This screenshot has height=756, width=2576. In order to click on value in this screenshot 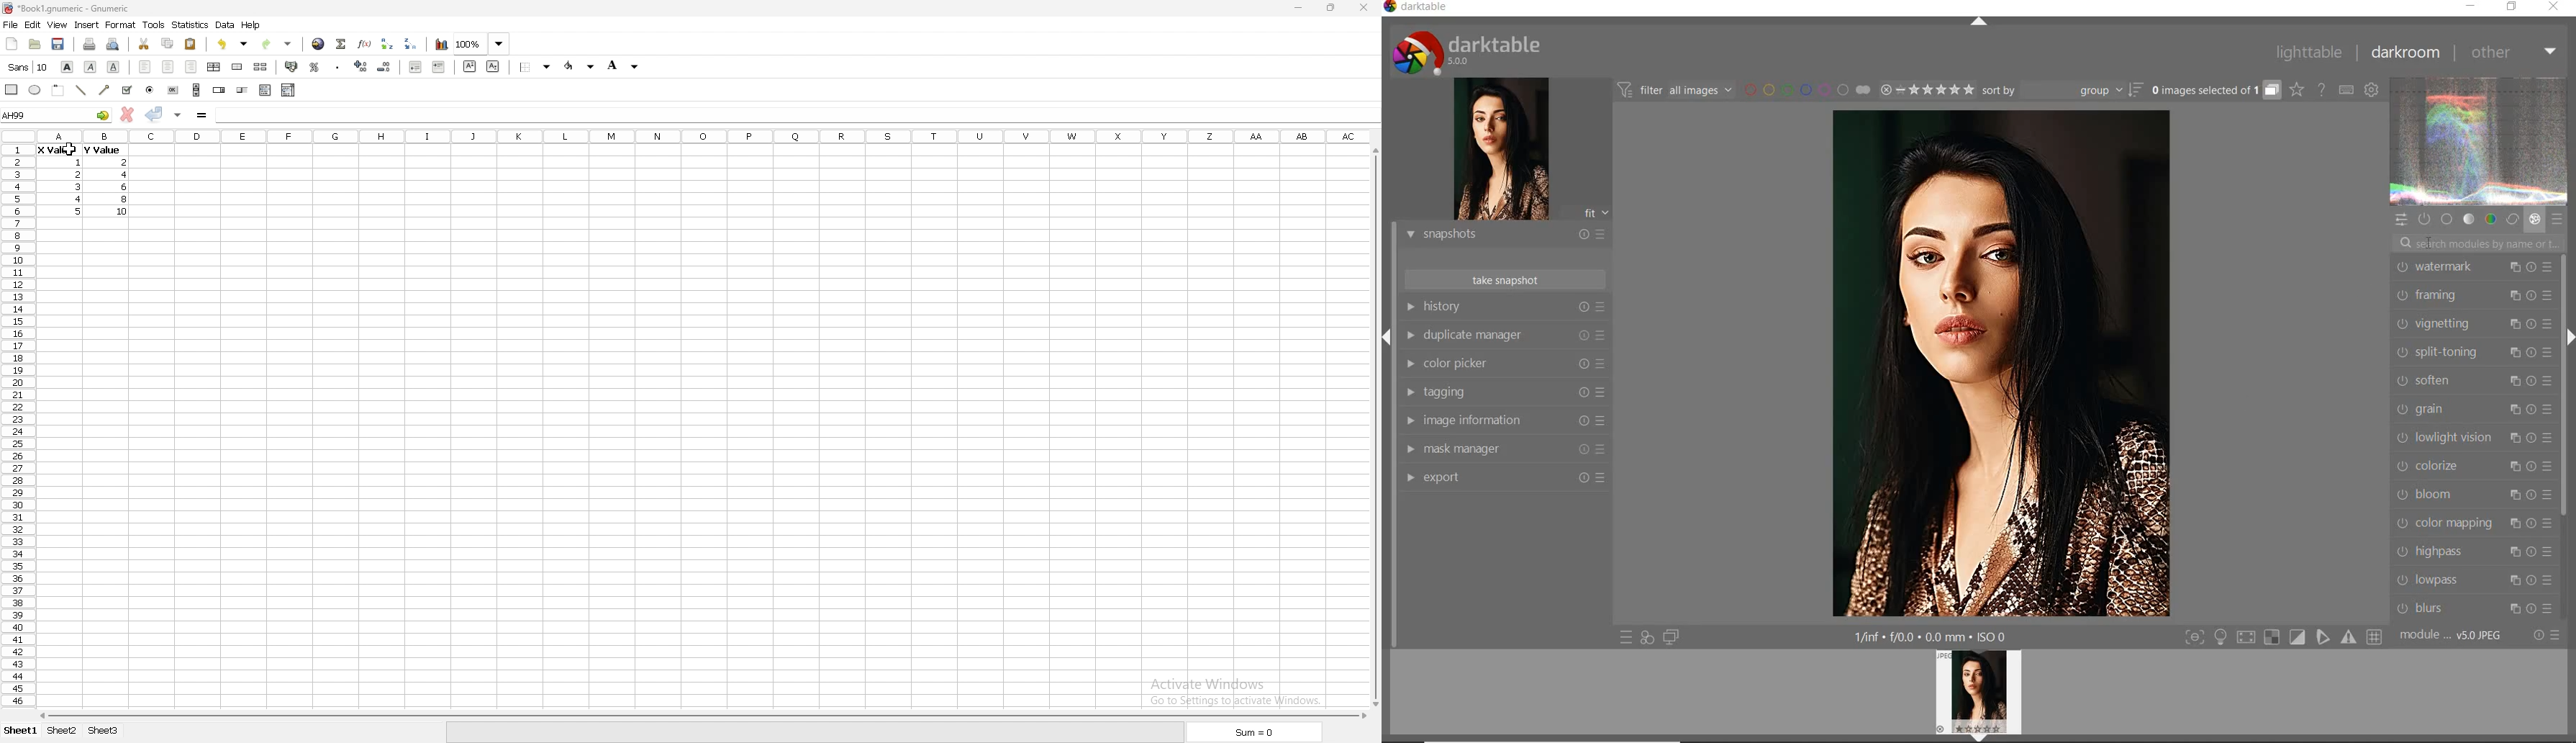, I will do `click(128, 175)`.